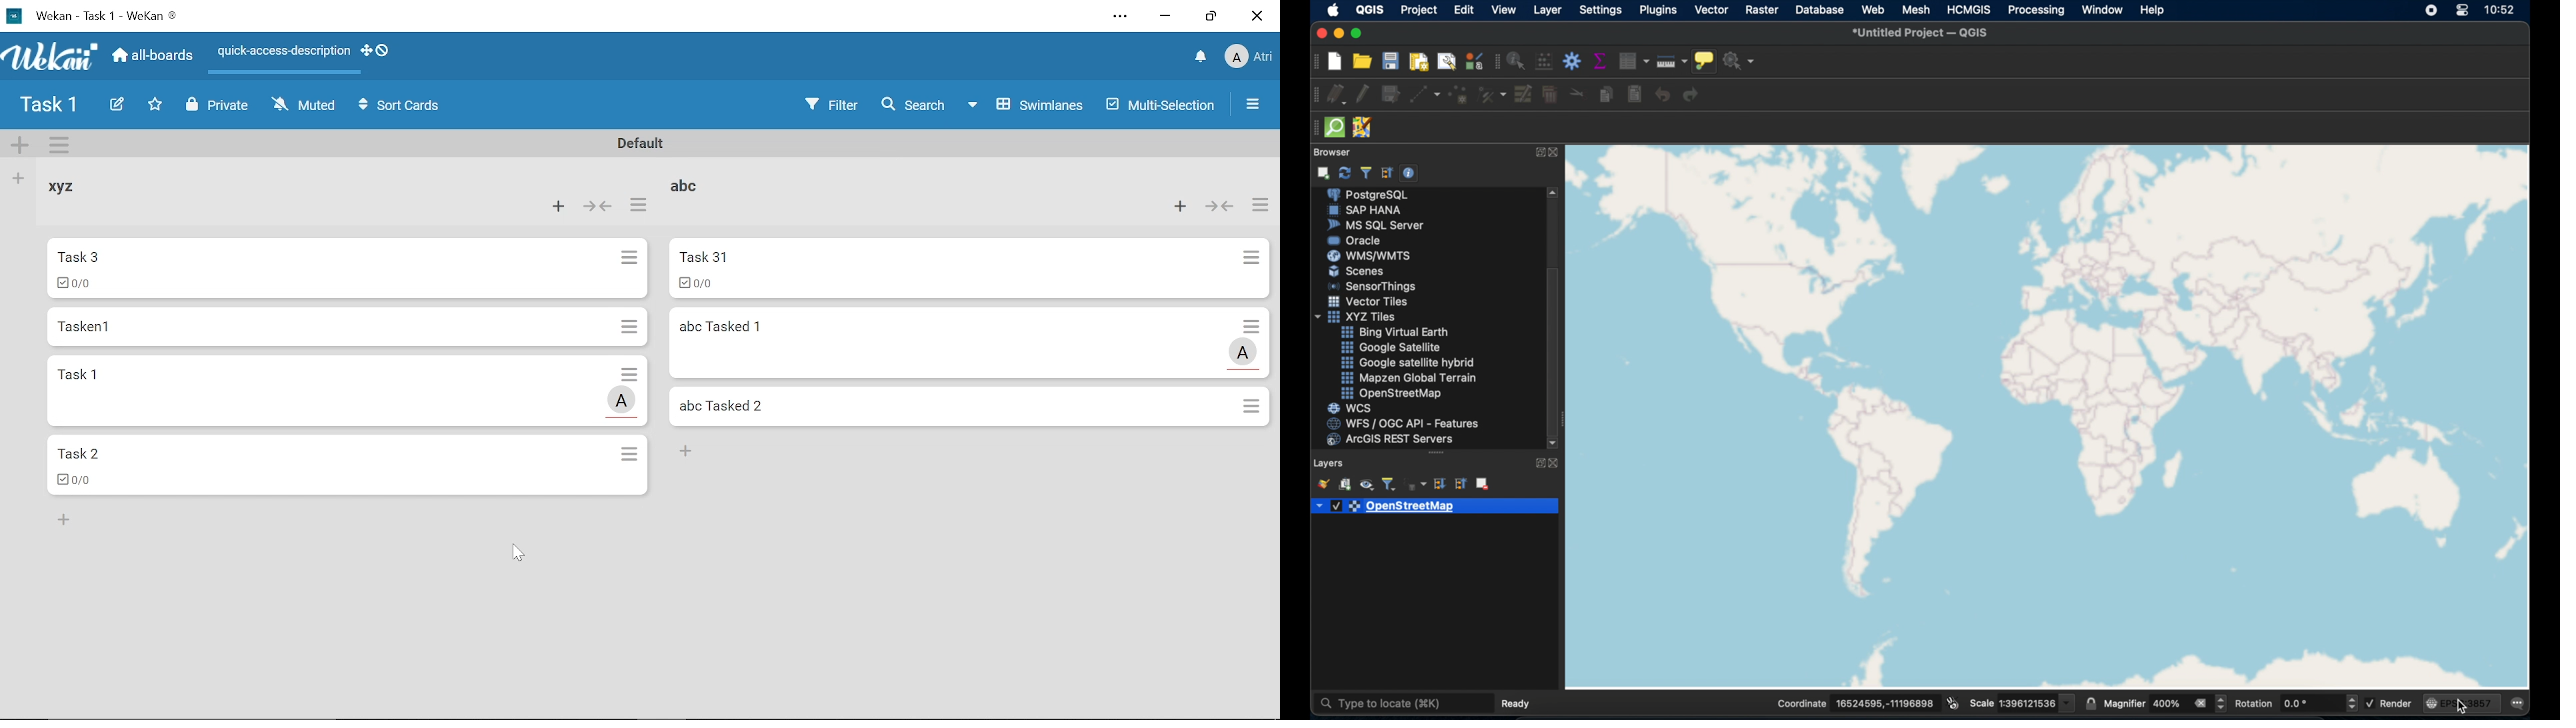 The height and width of the screenshot is (728, 2576). I want to click on remove layer group, so click(1482, 485).